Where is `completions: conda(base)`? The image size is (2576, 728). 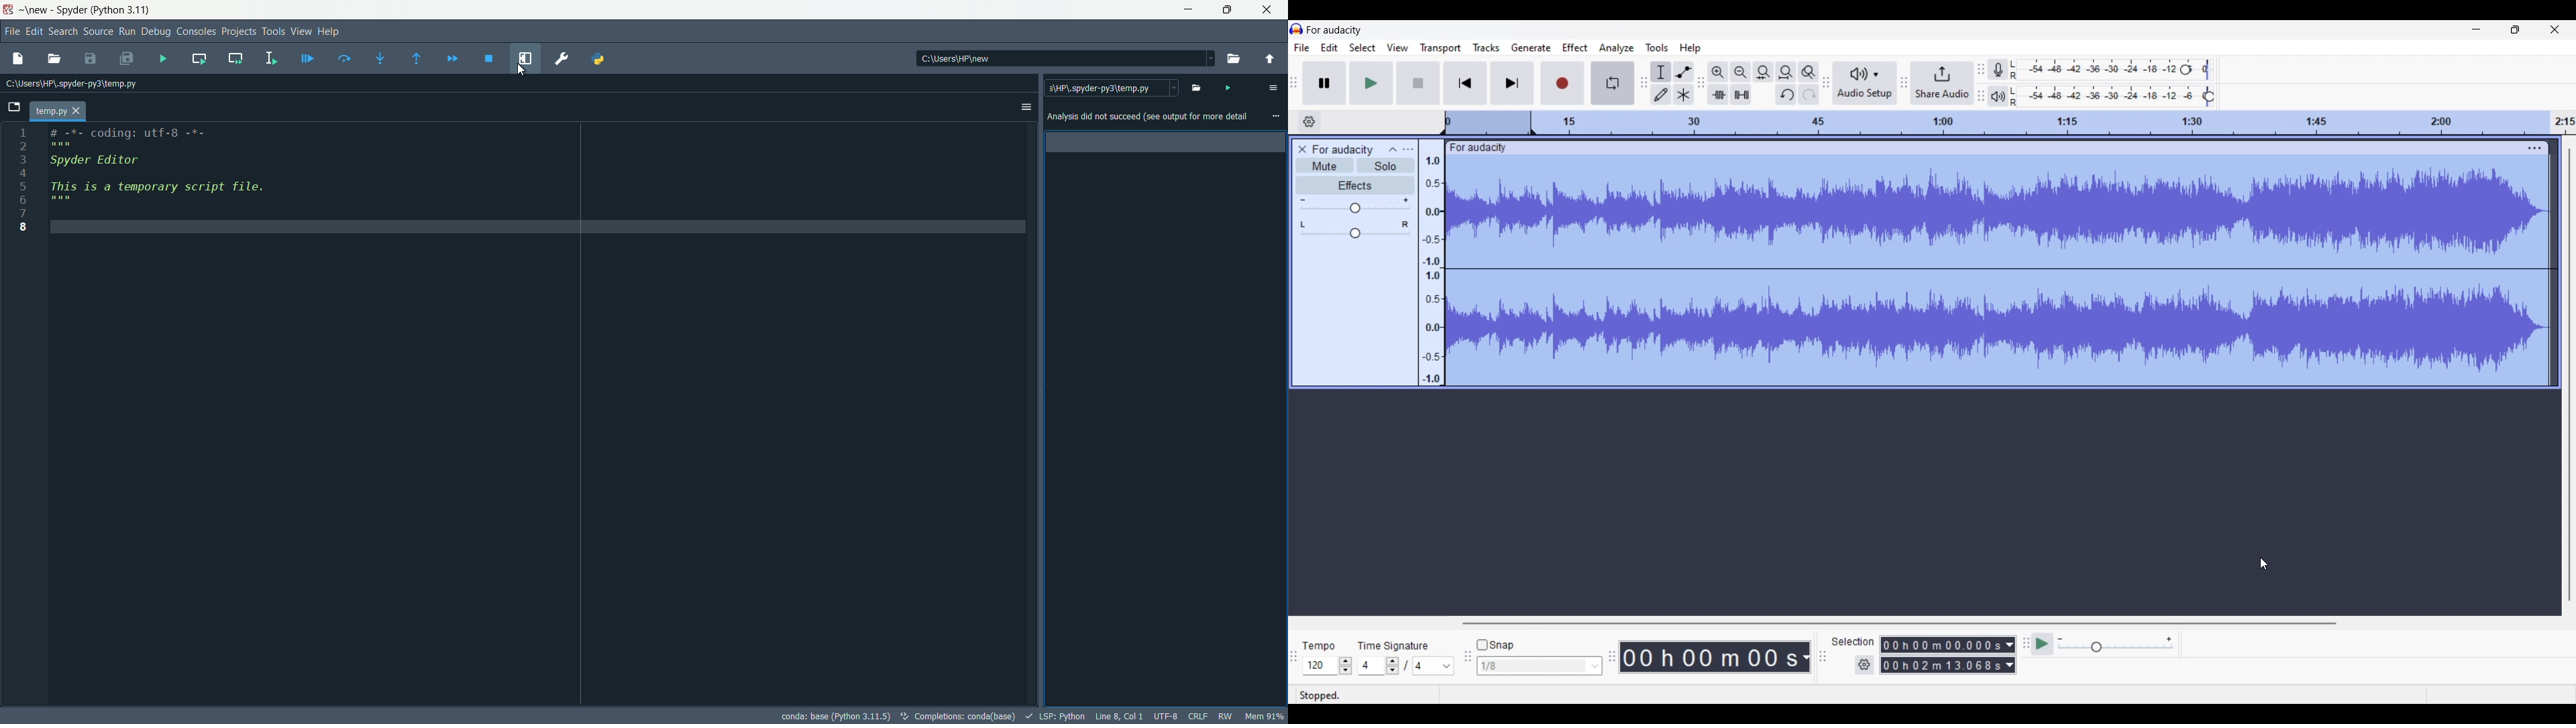
completions: conda(base) is located at coordinates (965, 716).